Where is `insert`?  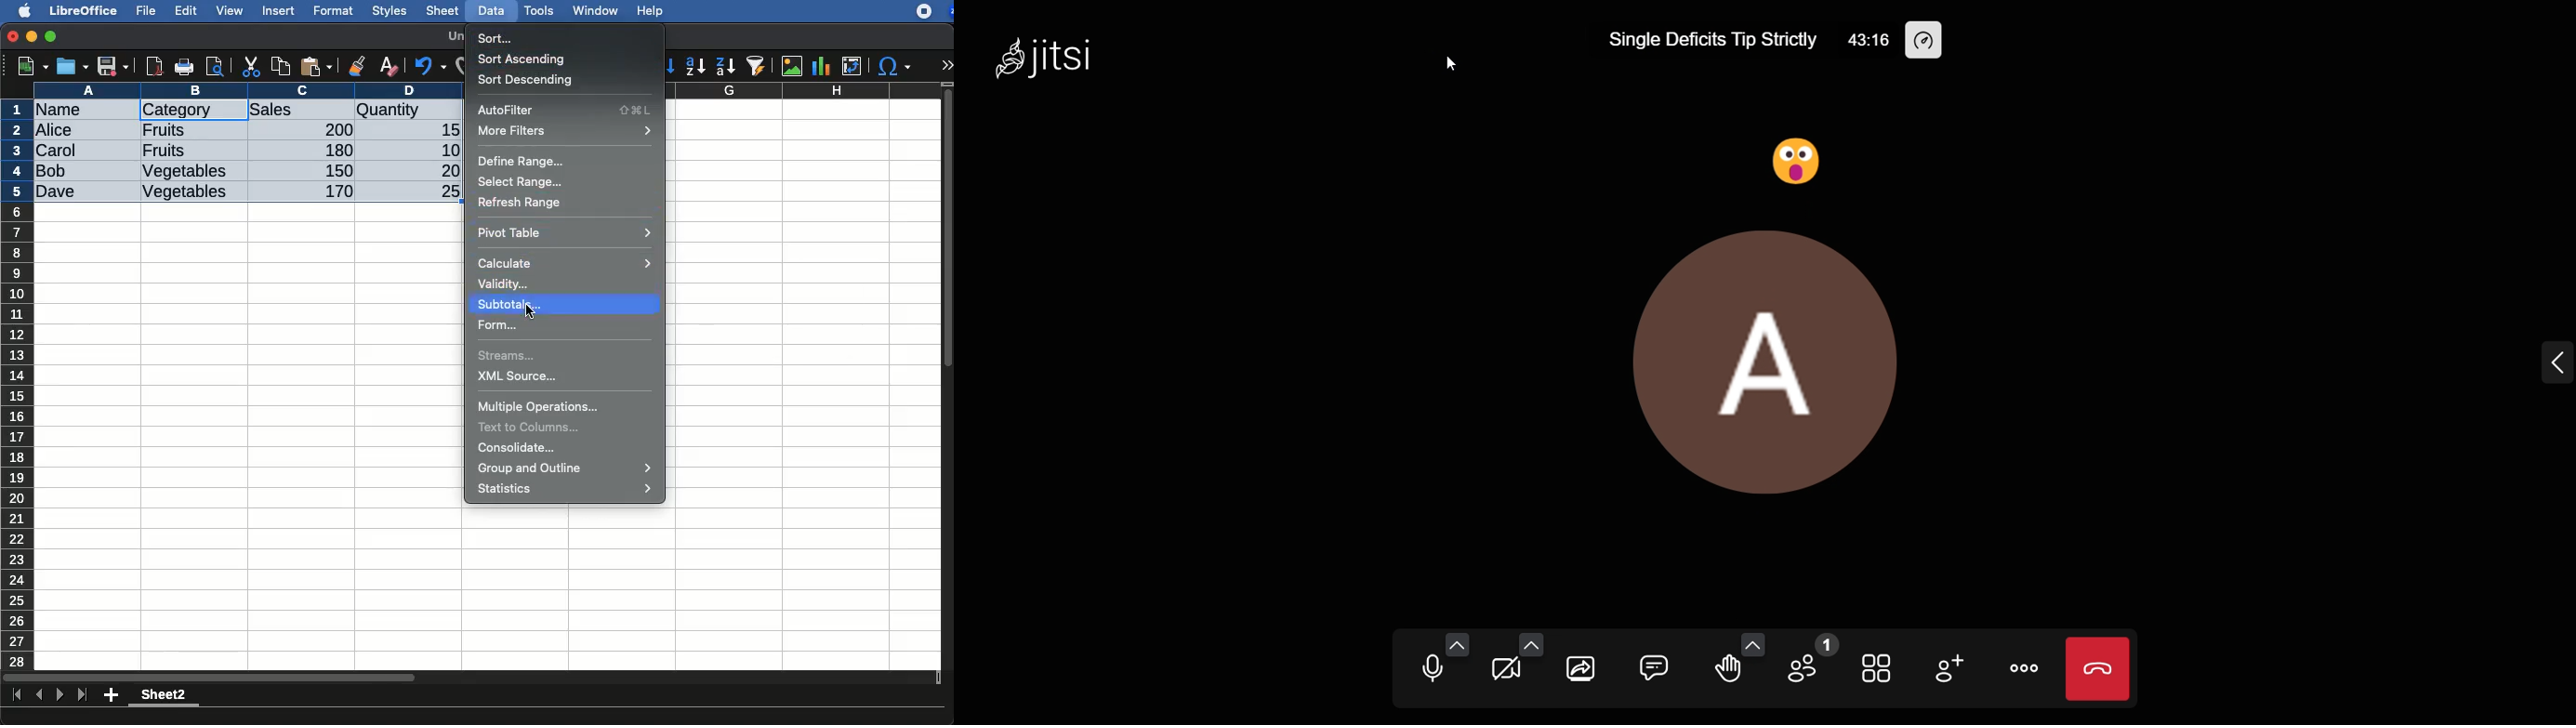 insert is located at coordinates (279, 10).